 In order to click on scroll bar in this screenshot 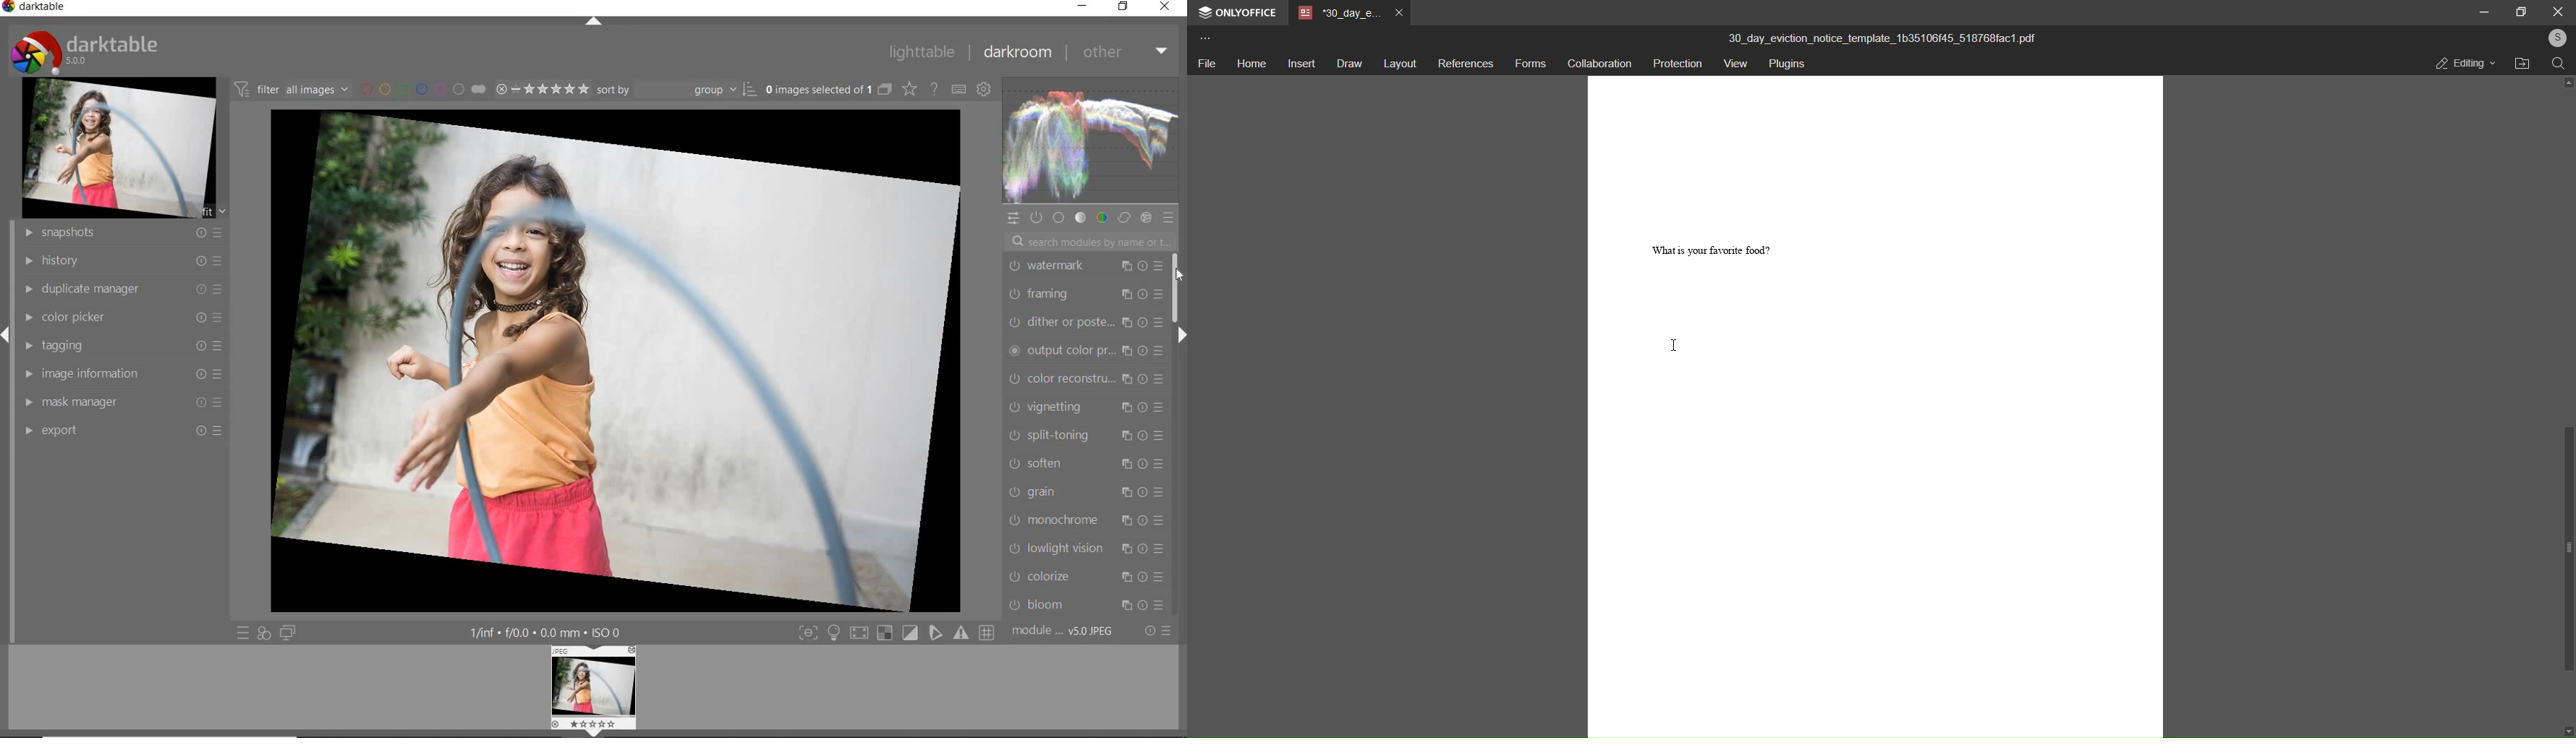, I will do `click(2567, 548)`.